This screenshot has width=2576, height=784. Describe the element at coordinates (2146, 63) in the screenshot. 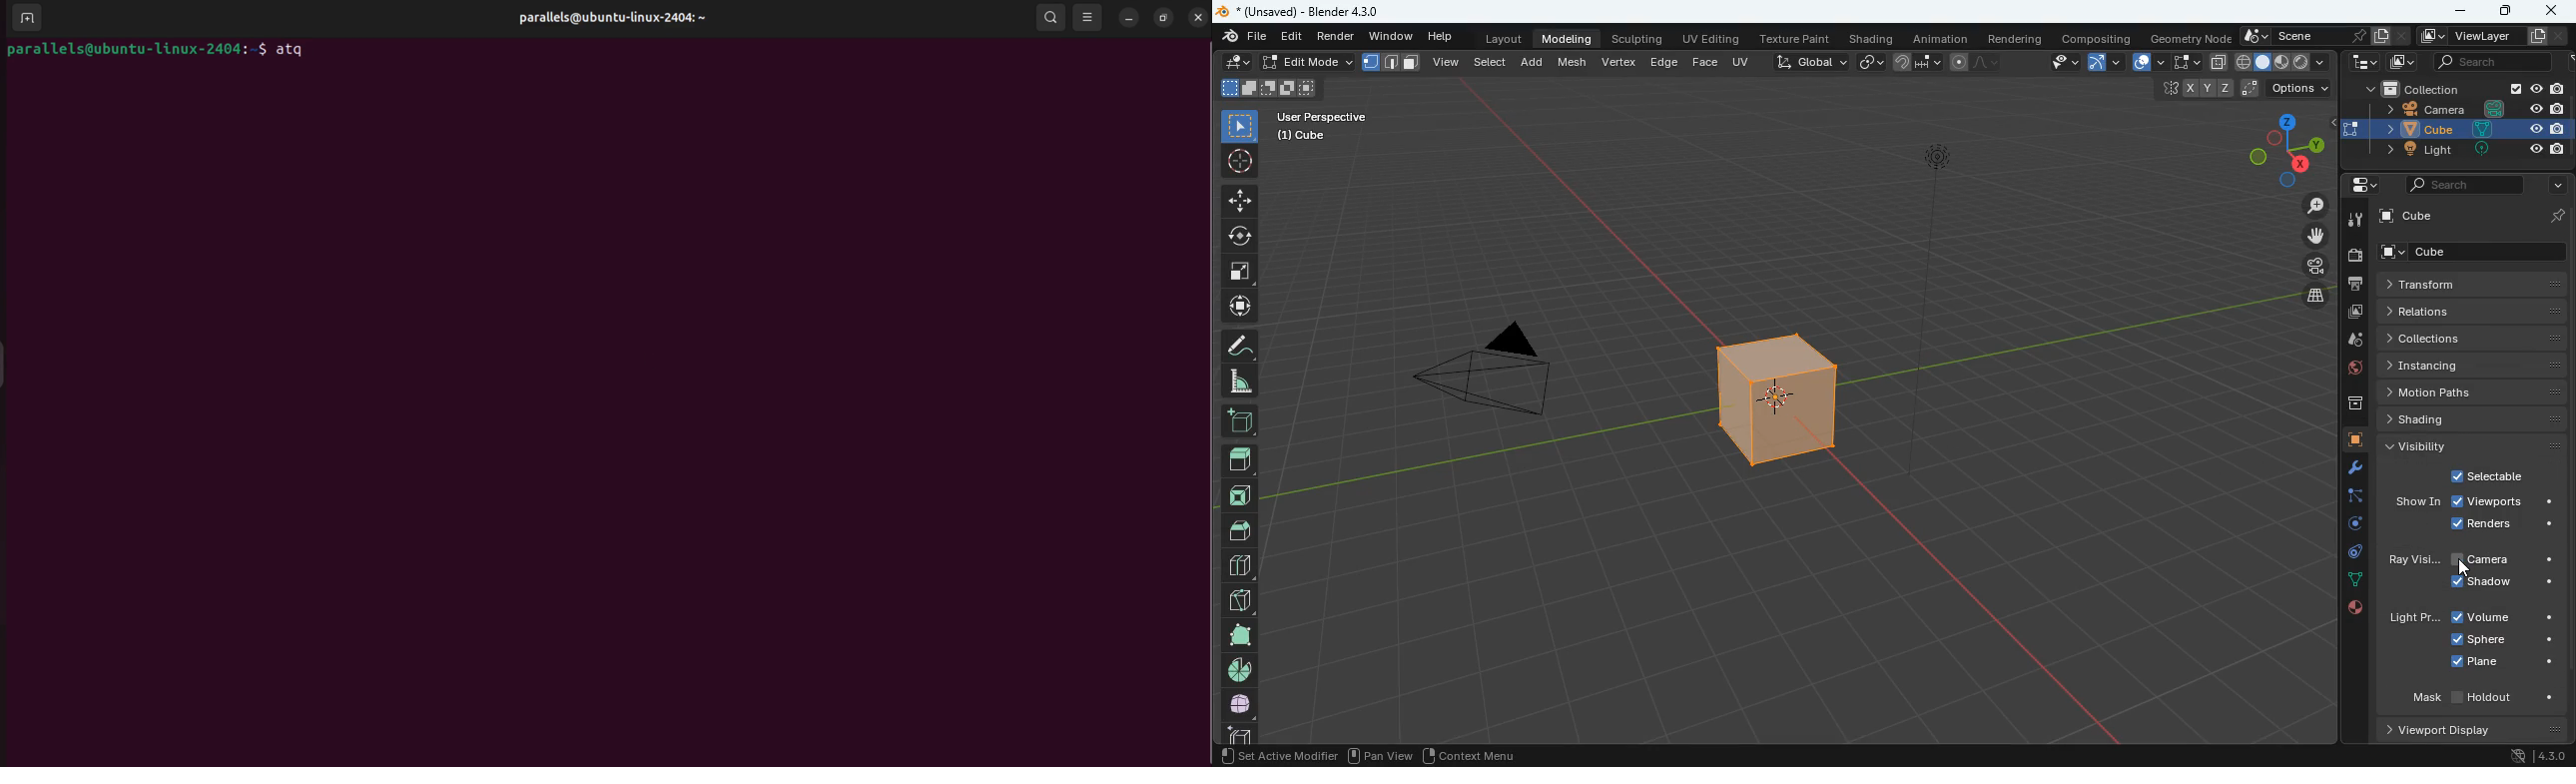

I see `overlap` at that location.